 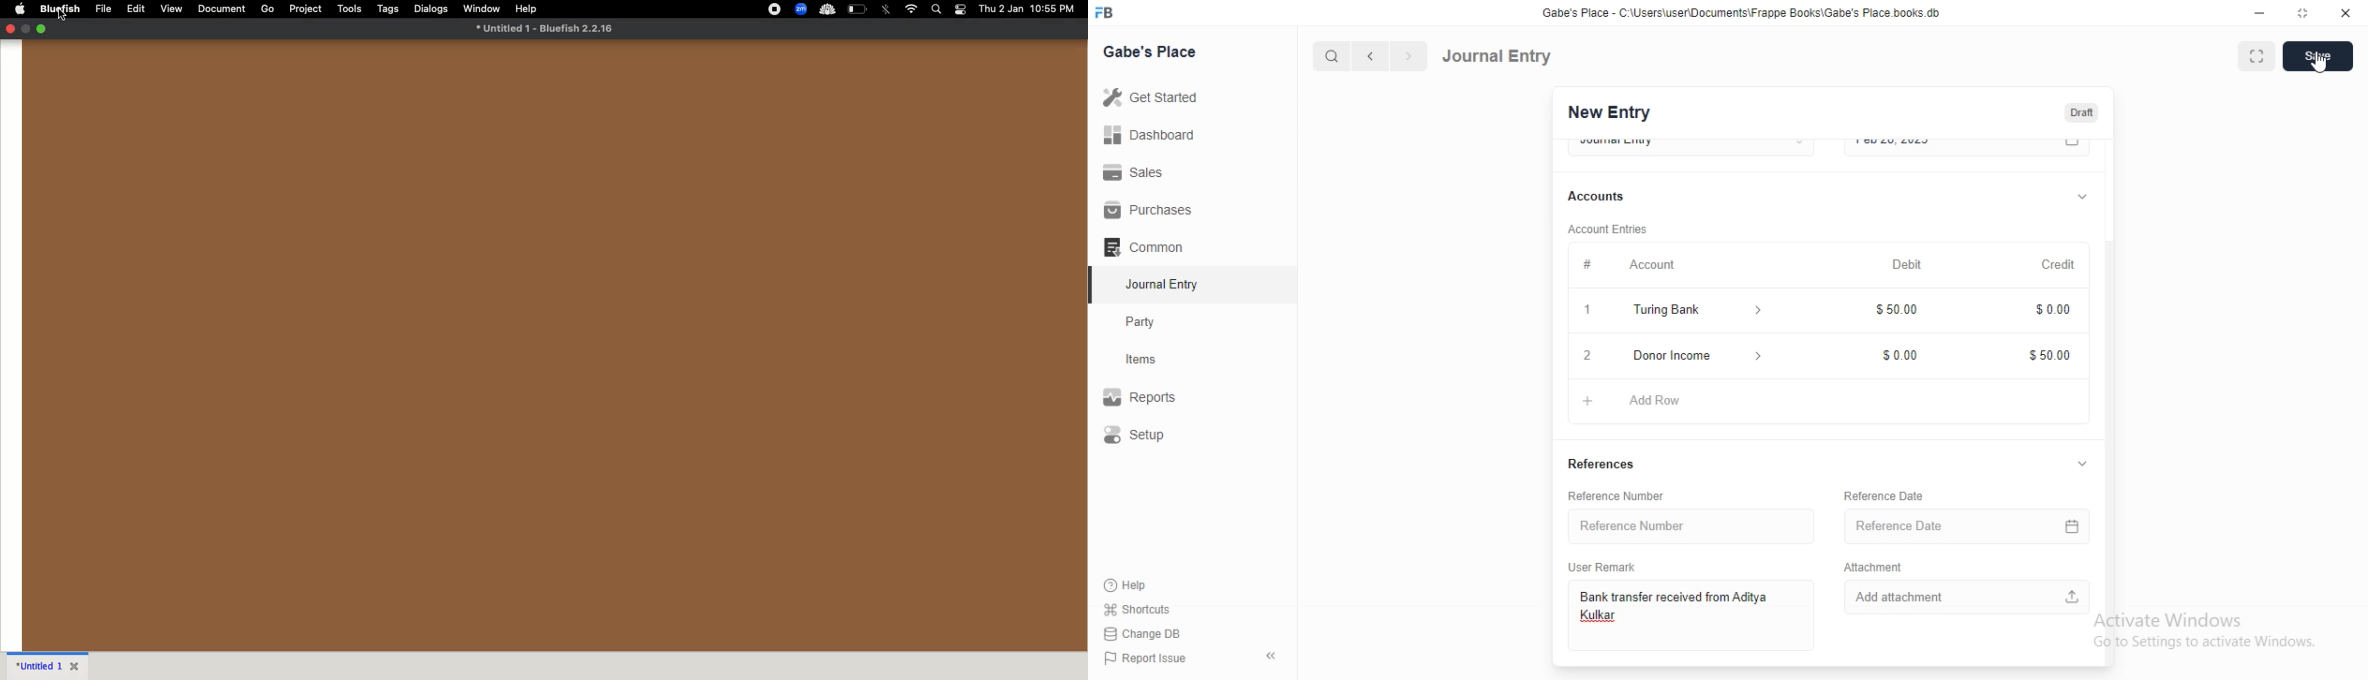 What do you see at coordinates (1901, 312) in the screenshot?
I see `$50.00` at bounding box center [1901, 312].